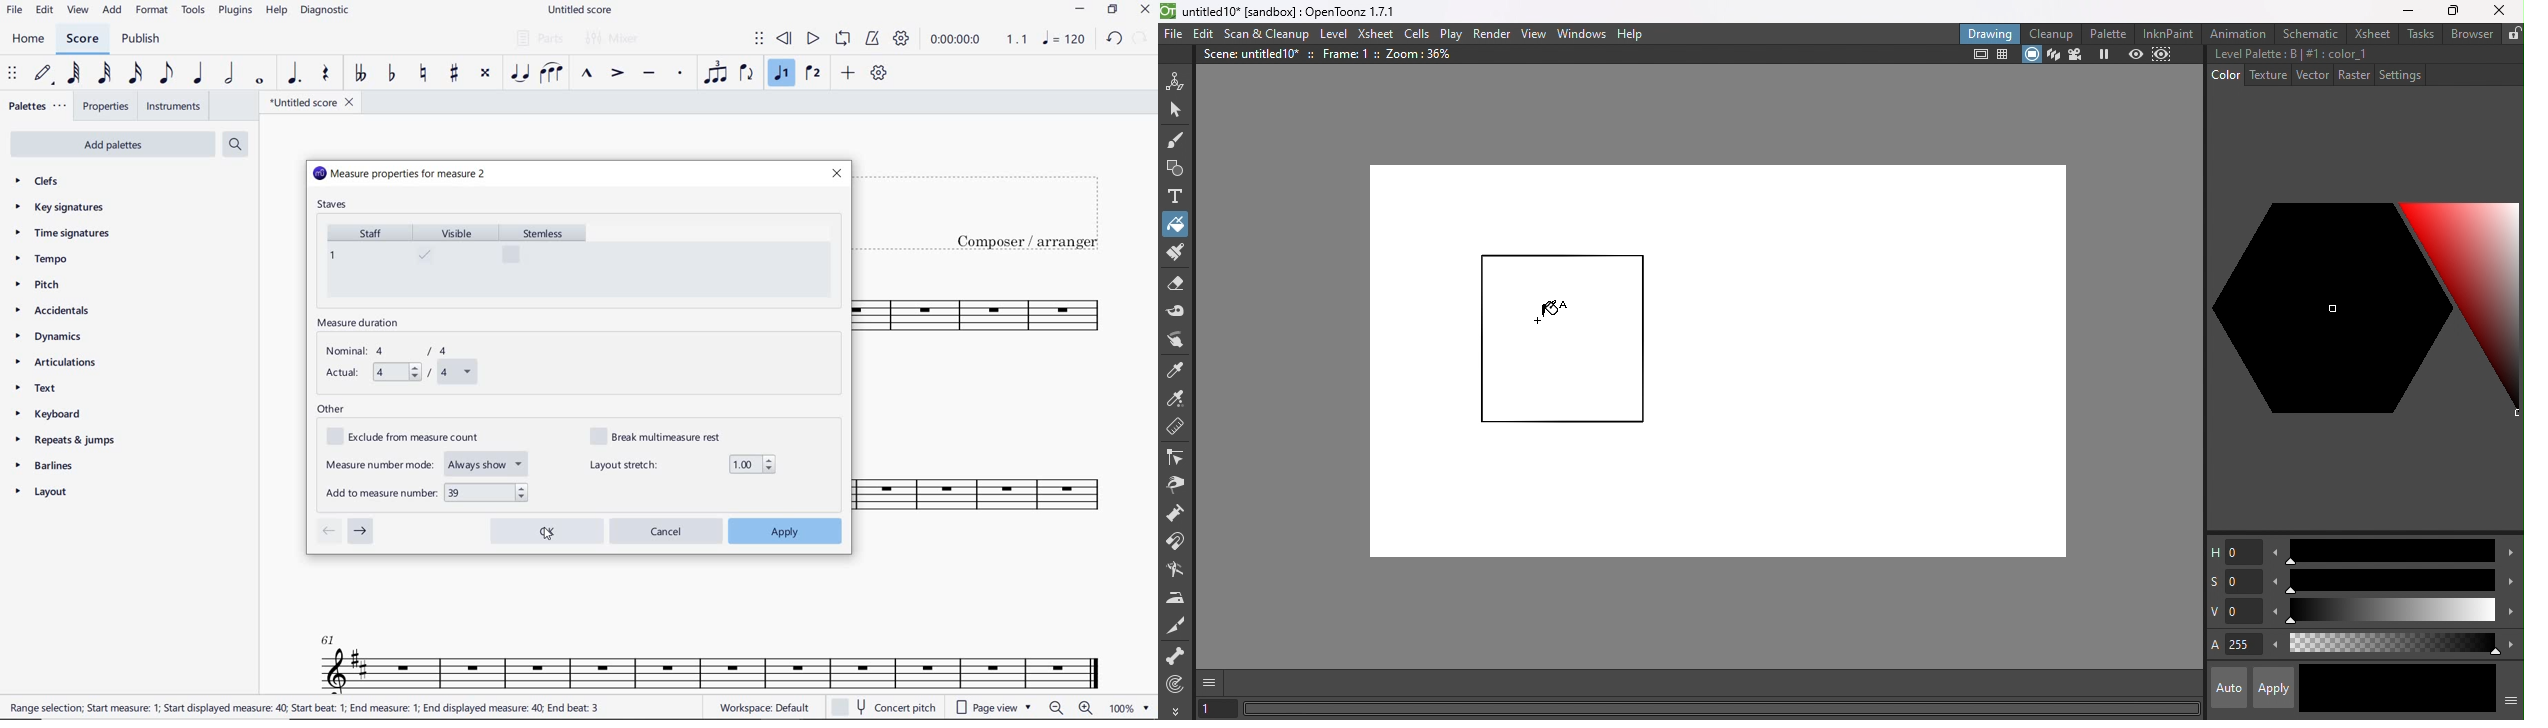 The height and width of the screenshot is (728, 2548). What do you see at coordinates (997, 414) in the screenshot?
I see `INSTRUMENT: TENOR SAXOPHONE` at bounding box center [997, 414].